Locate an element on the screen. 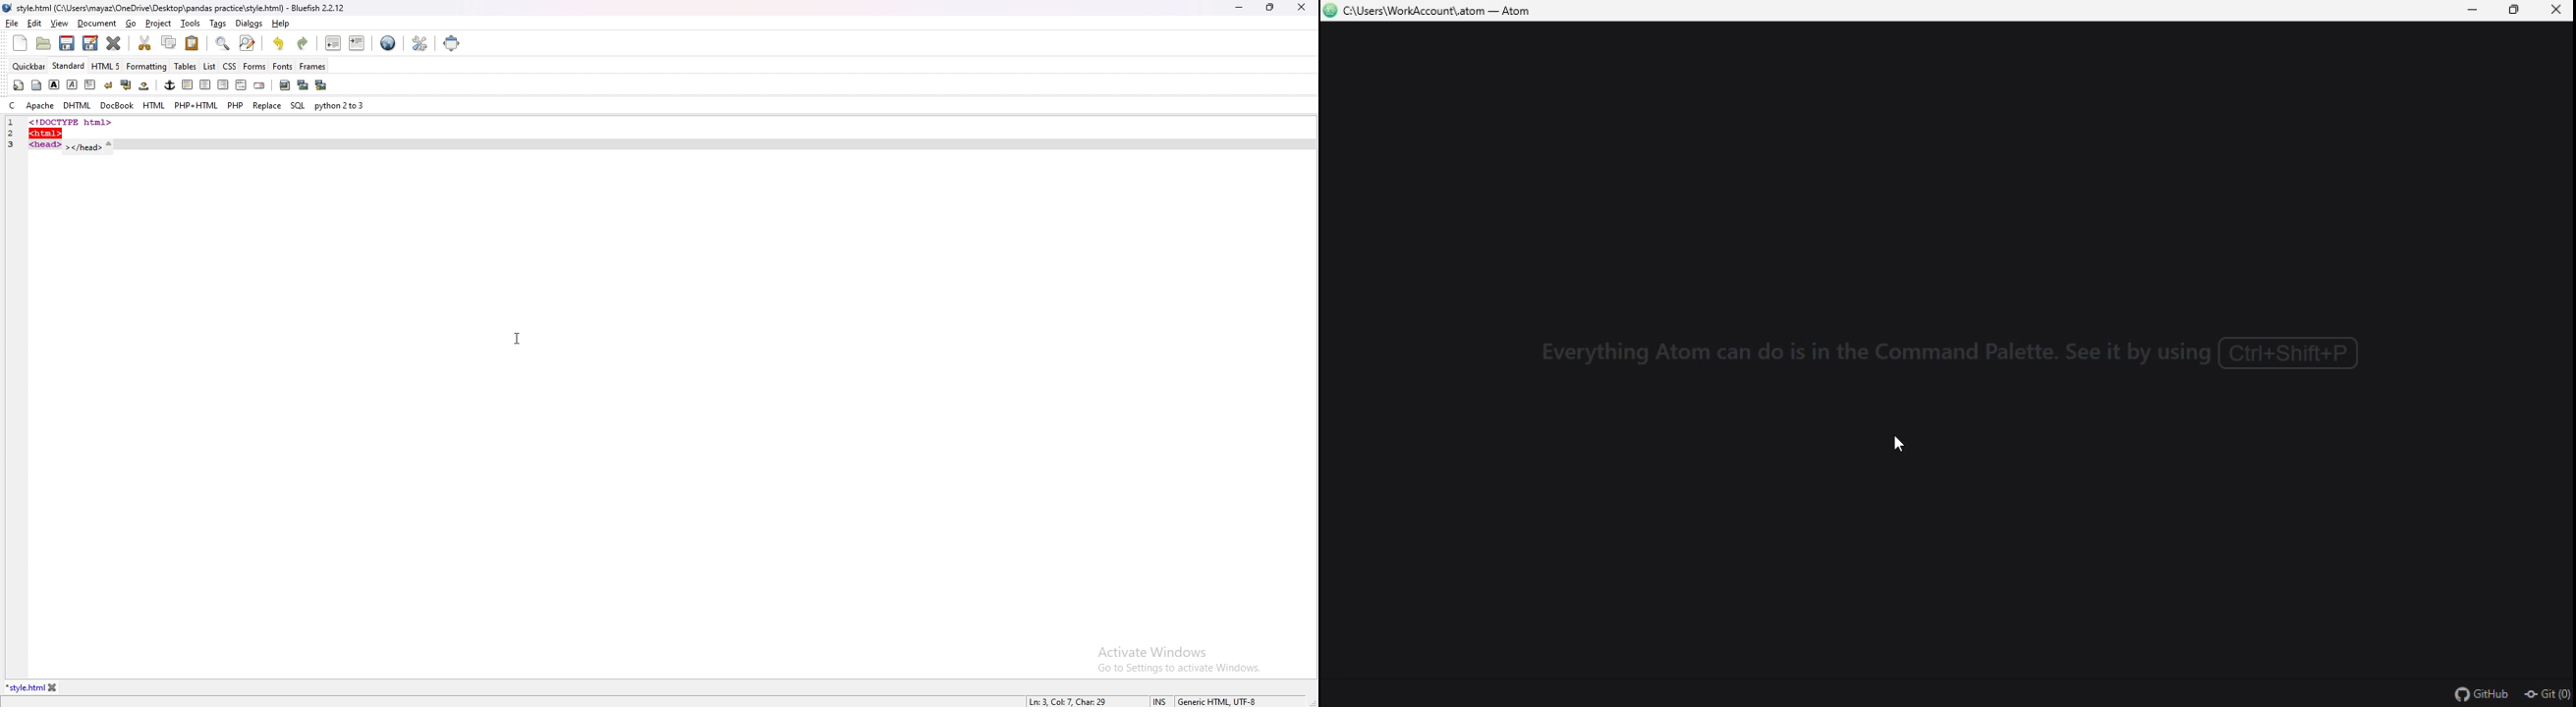  line number is located at coordinates (15, 144).